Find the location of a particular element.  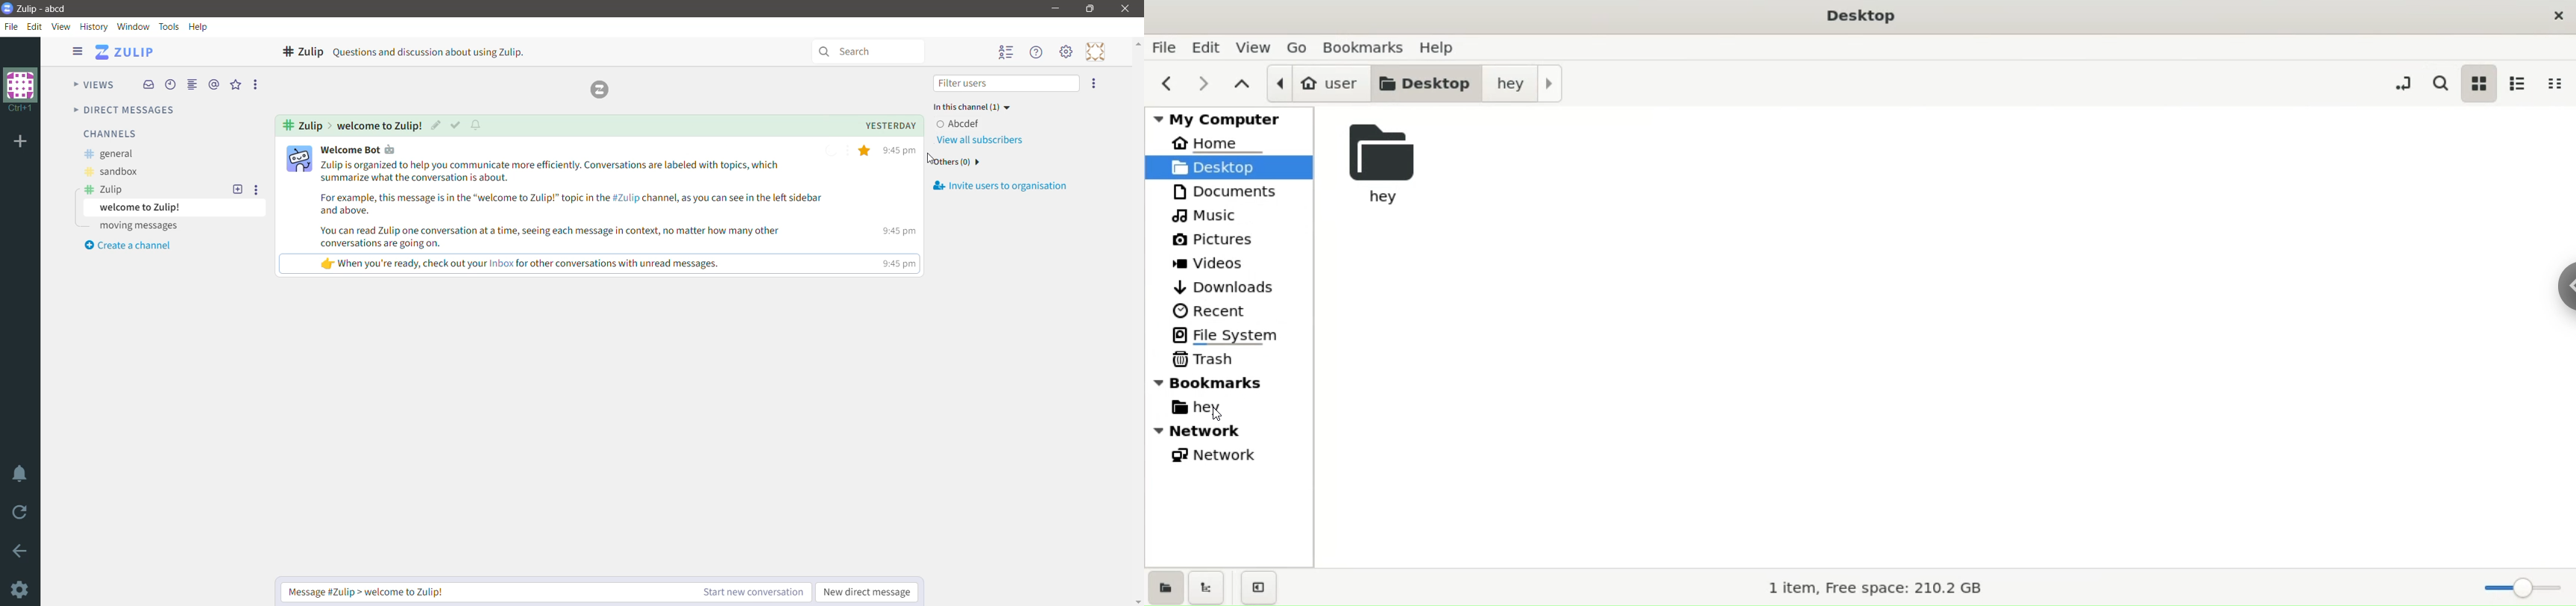

History is located at coordinates (94, 27).